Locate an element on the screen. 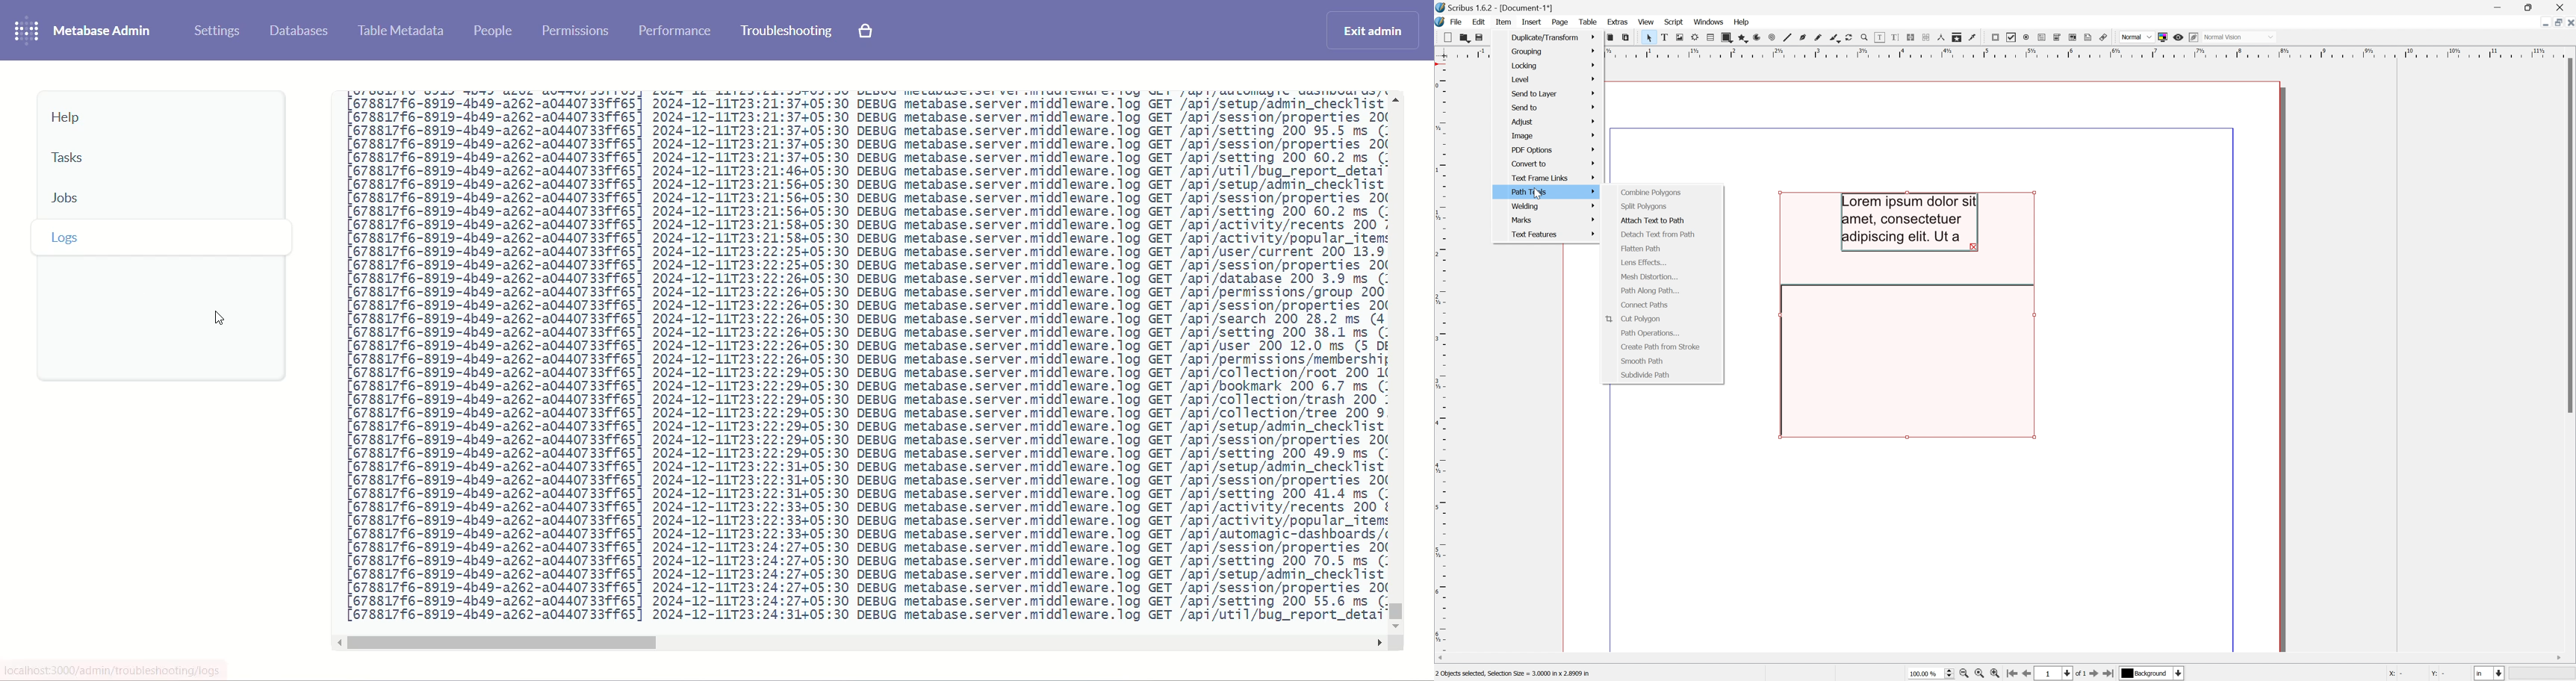  Minimize is located at coordinates (2539, 22).